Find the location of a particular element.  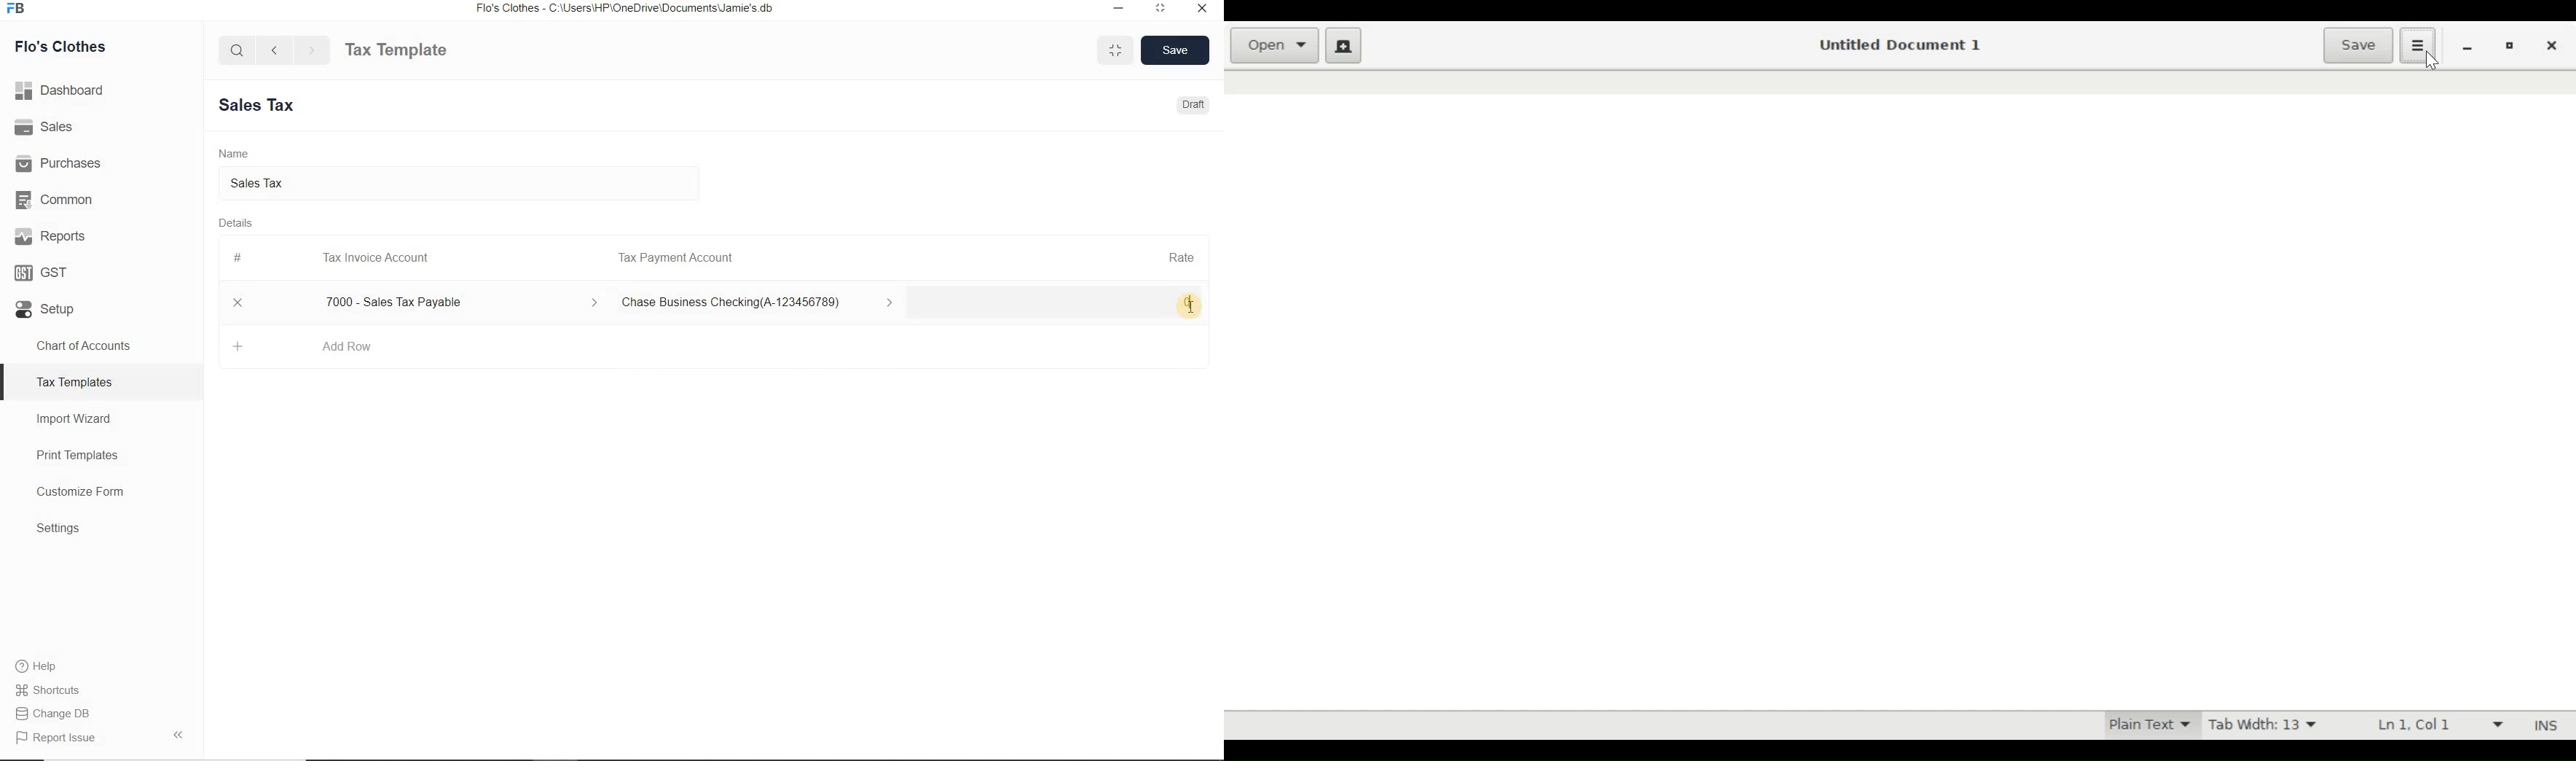

Print Templates is located at coordinates (102, 455).